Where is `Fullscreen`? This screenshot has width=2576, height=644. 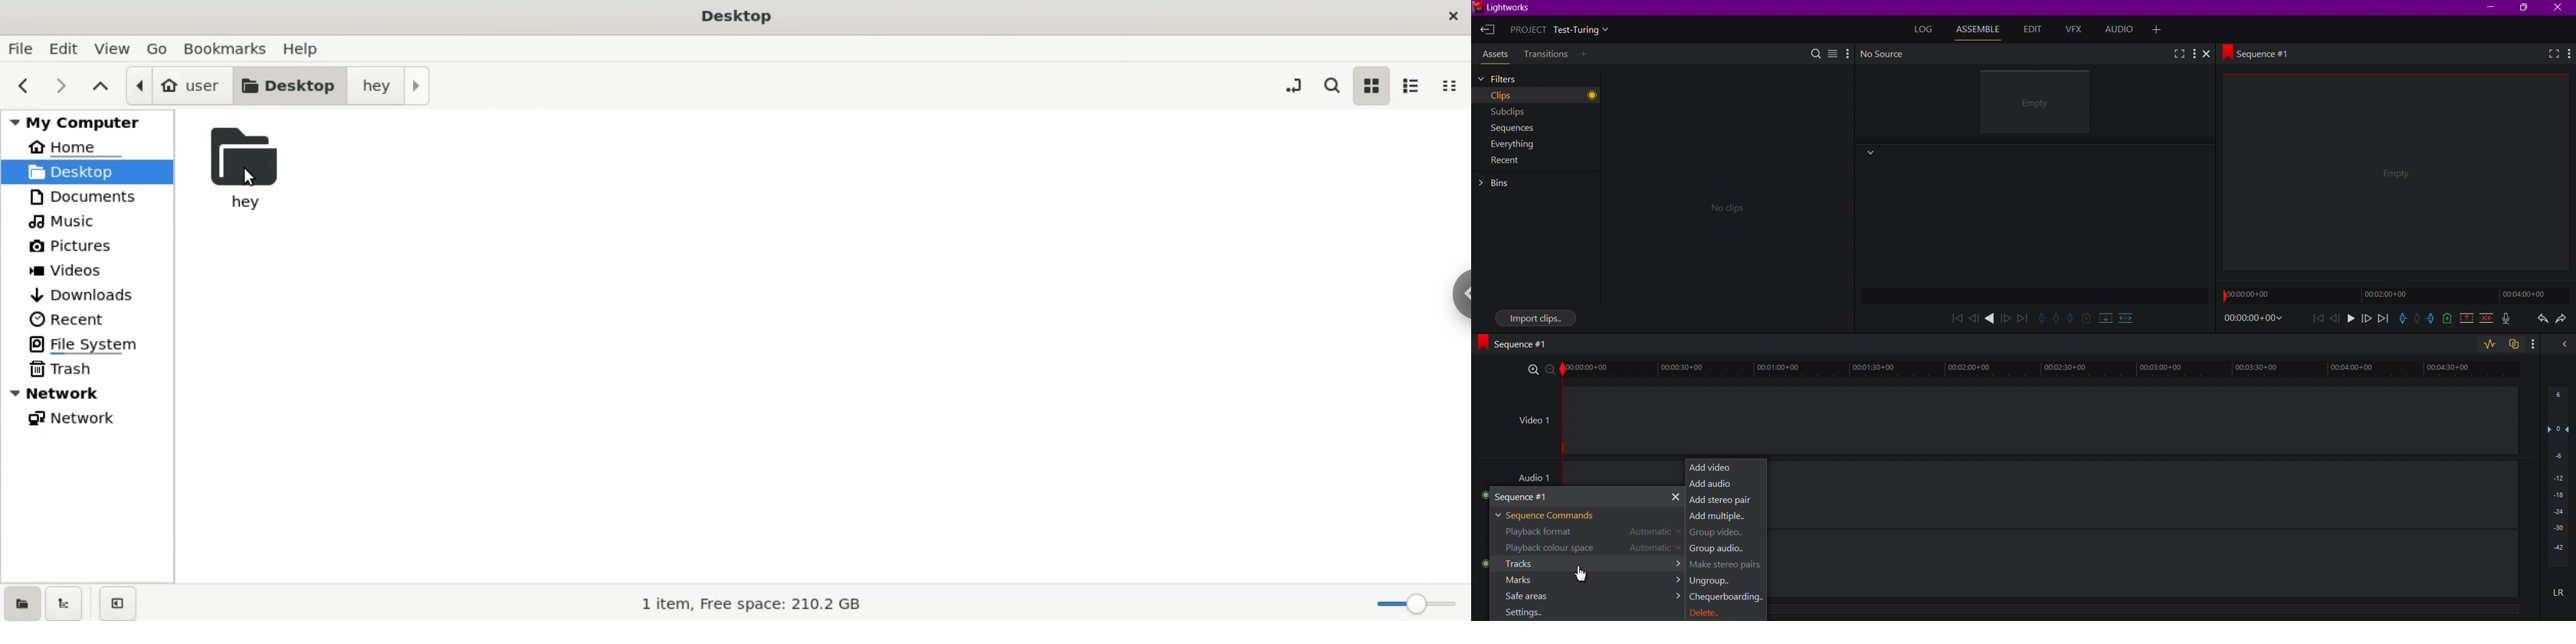 Fullscreen is located at coordinates (2178, 53).